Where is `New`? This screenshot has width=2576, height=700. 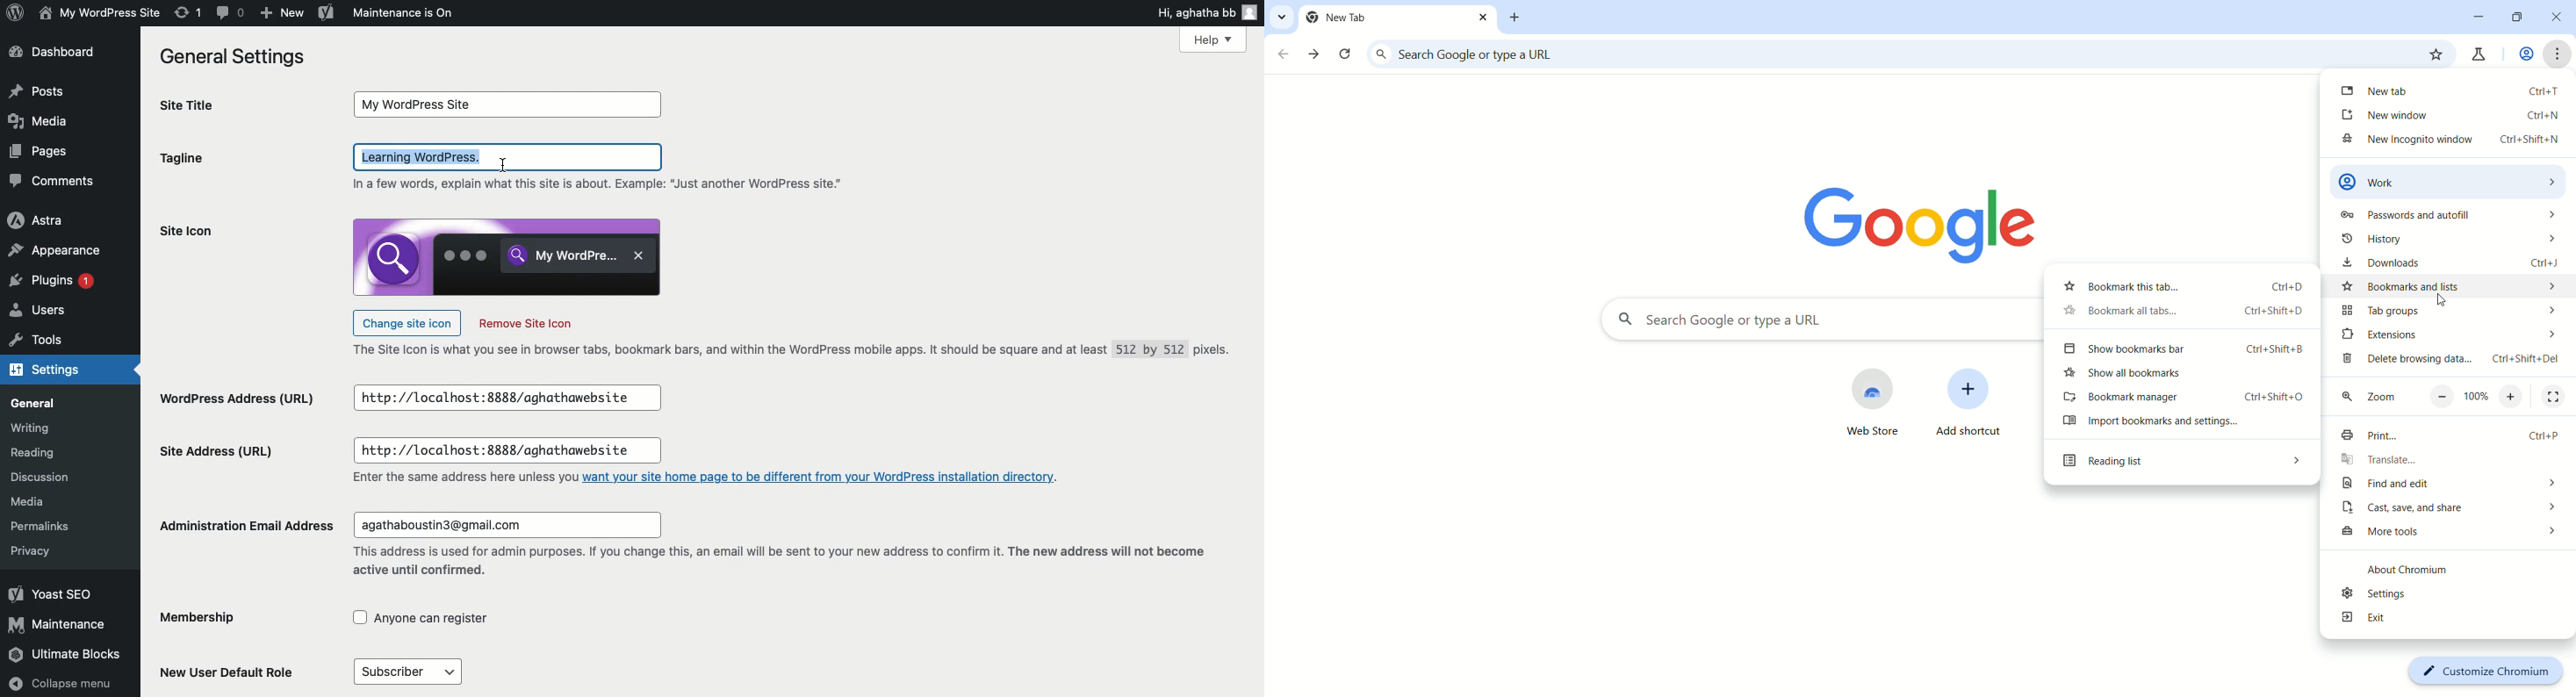
New is located at coordinates (280, 13).